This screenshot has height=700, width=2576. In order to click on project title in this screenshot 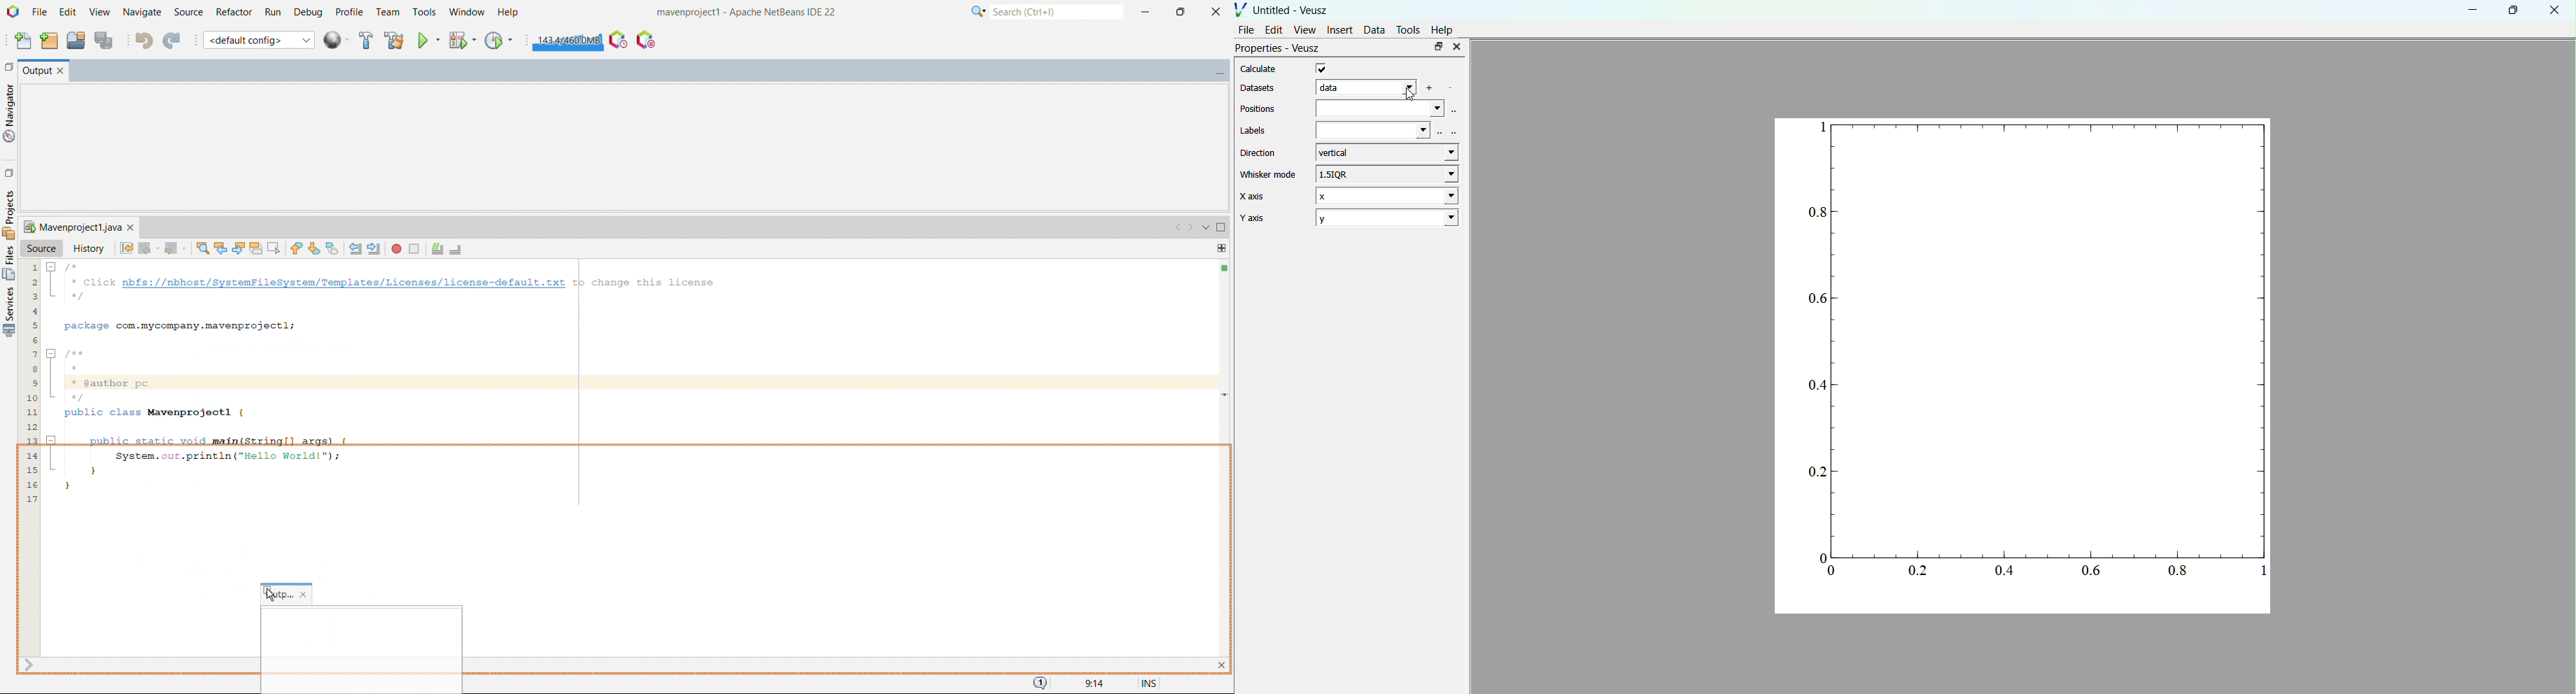, I will do `click(748, 12)`.